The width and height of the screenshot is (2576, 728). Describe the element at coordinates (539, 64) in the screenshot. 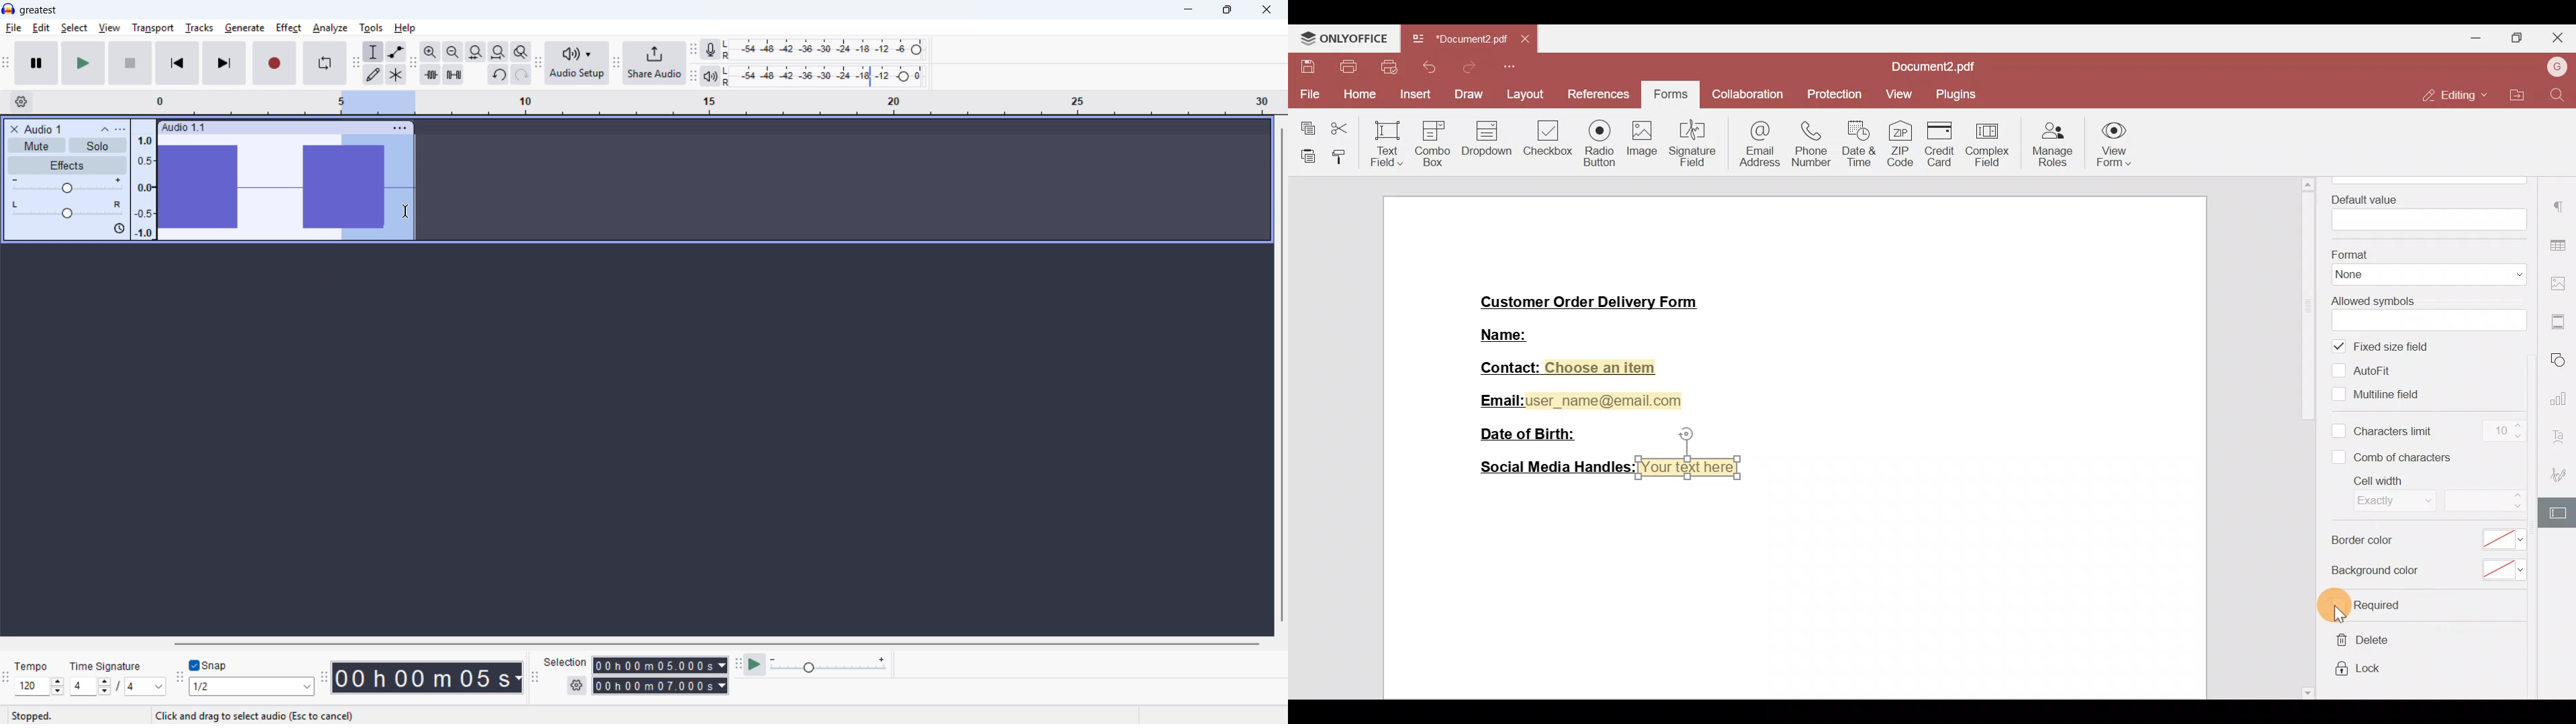

I see `Audio setup toolbar ` at that location.